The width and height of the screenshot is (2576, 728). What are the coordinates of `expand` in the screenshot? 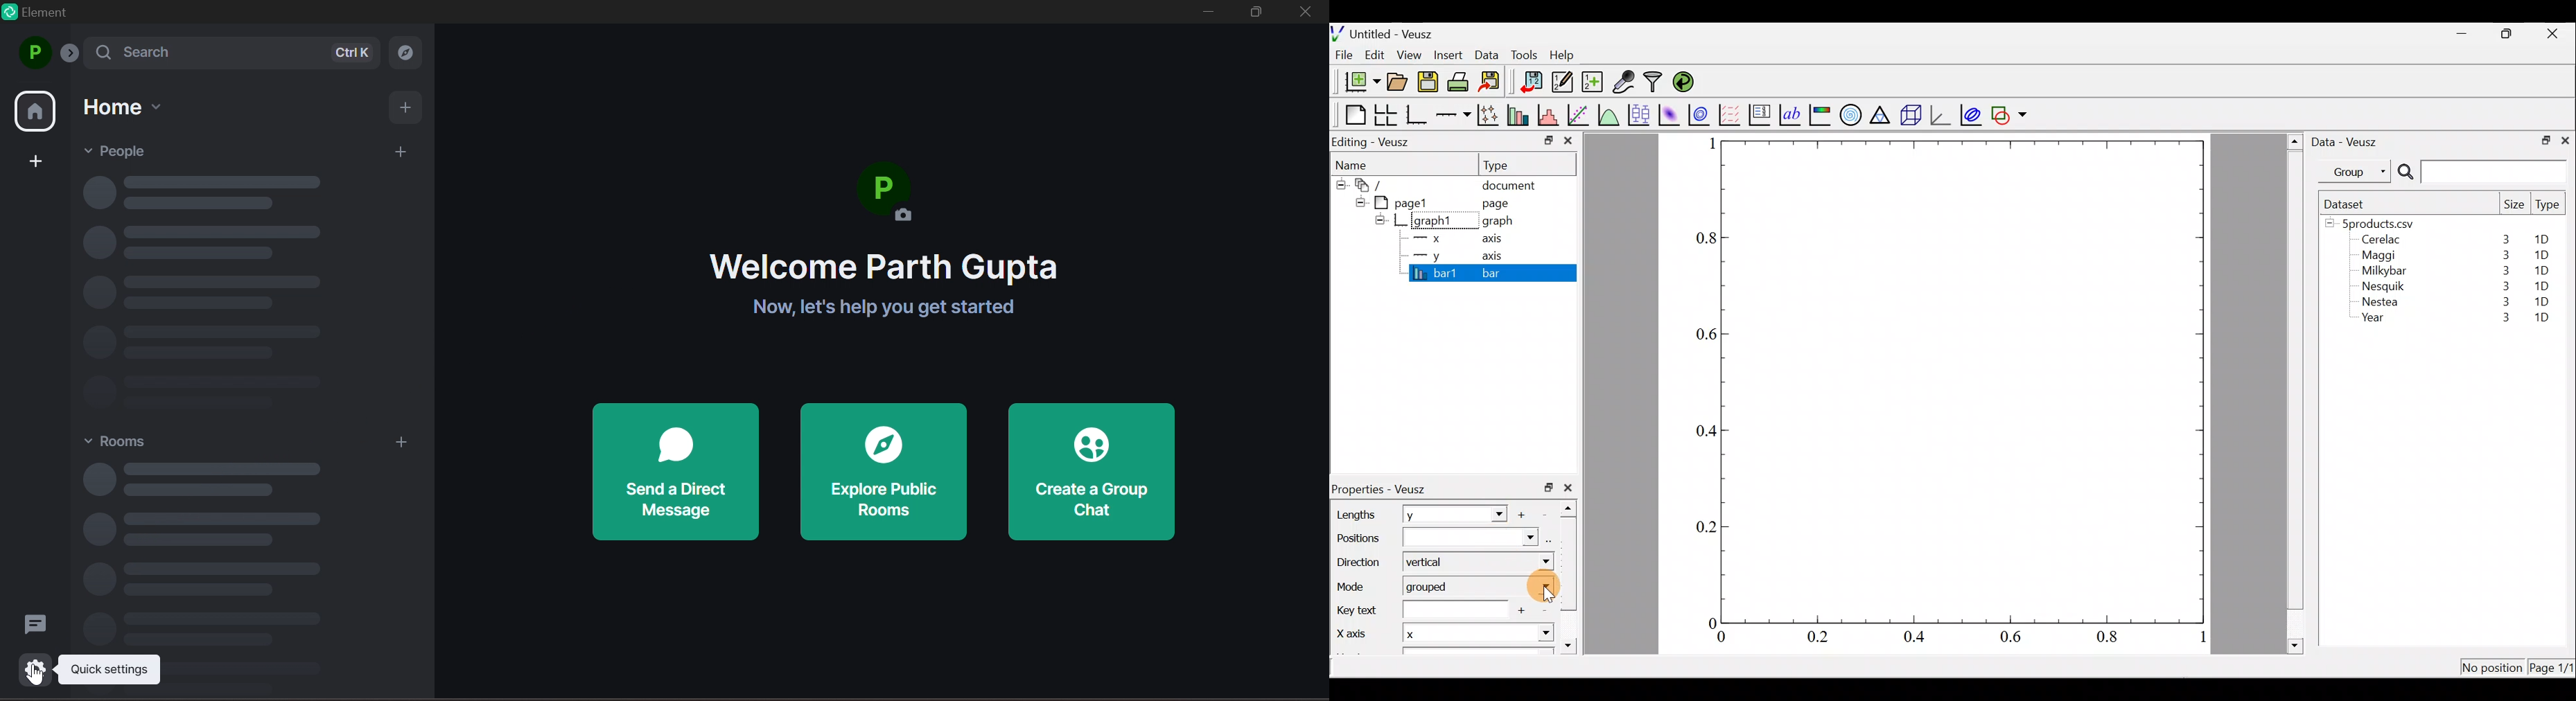 It's located at (73, 56).